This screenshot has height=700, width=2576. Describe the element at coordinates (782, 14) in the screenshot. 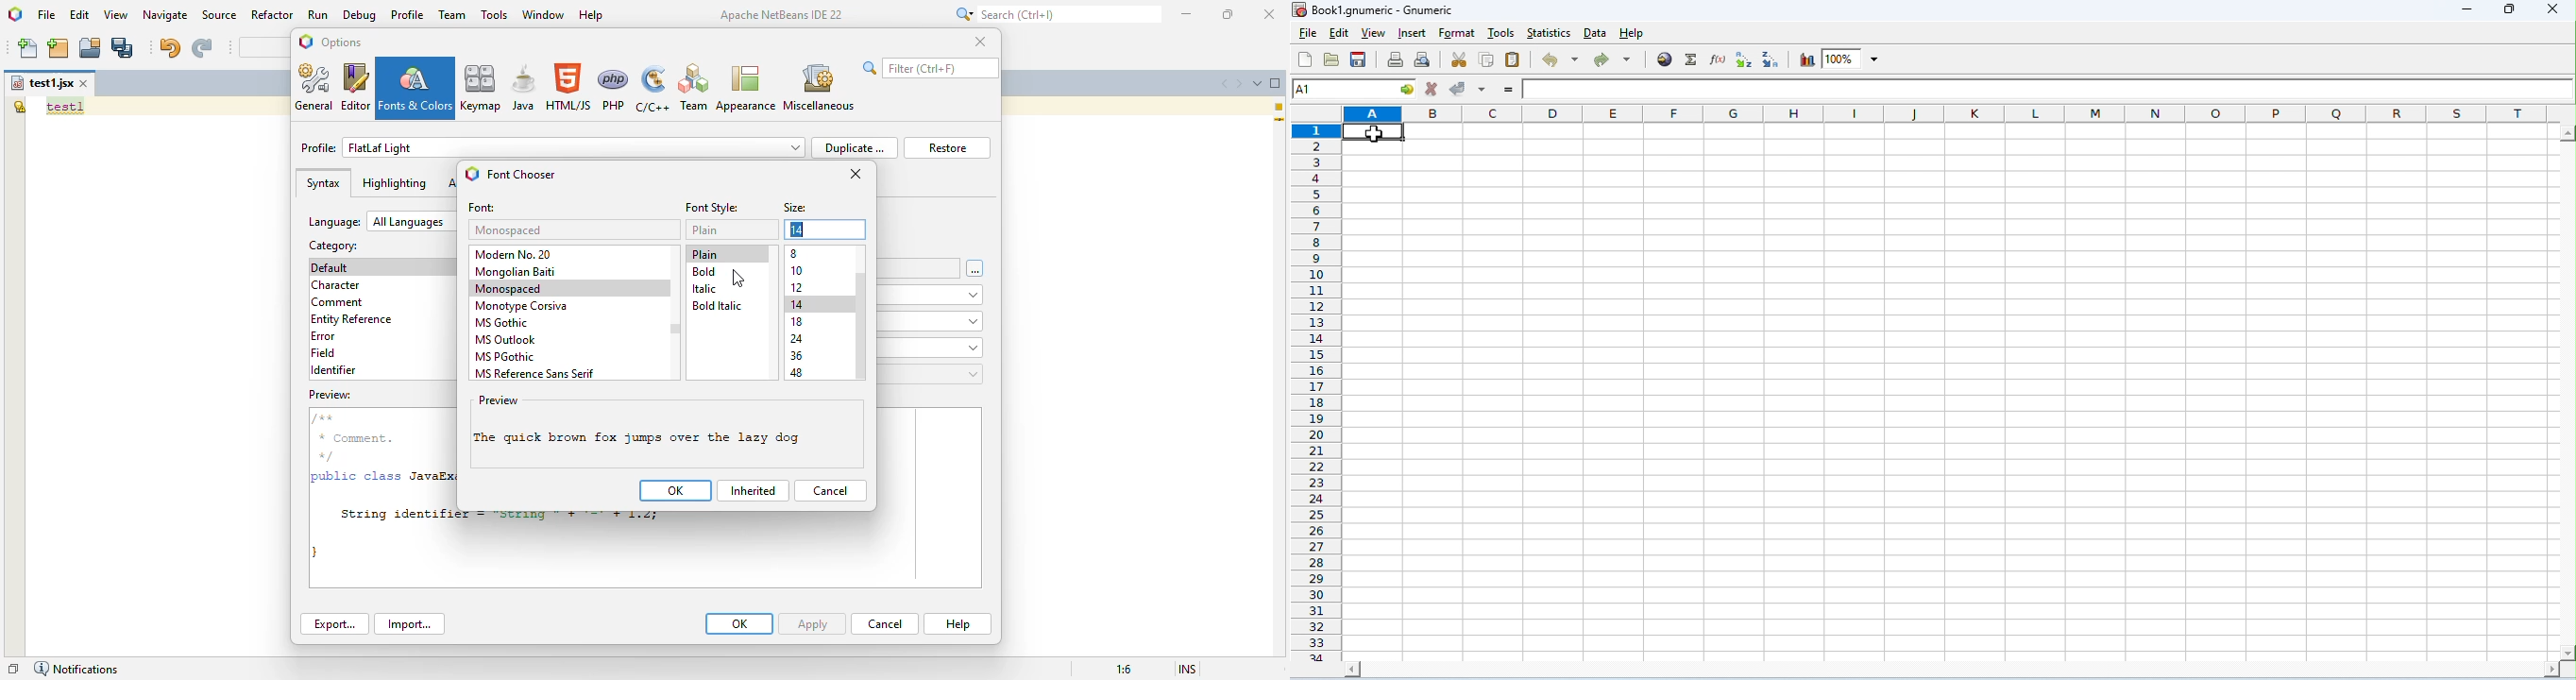

I see `Apache NetBeans IDE 22` at that location.